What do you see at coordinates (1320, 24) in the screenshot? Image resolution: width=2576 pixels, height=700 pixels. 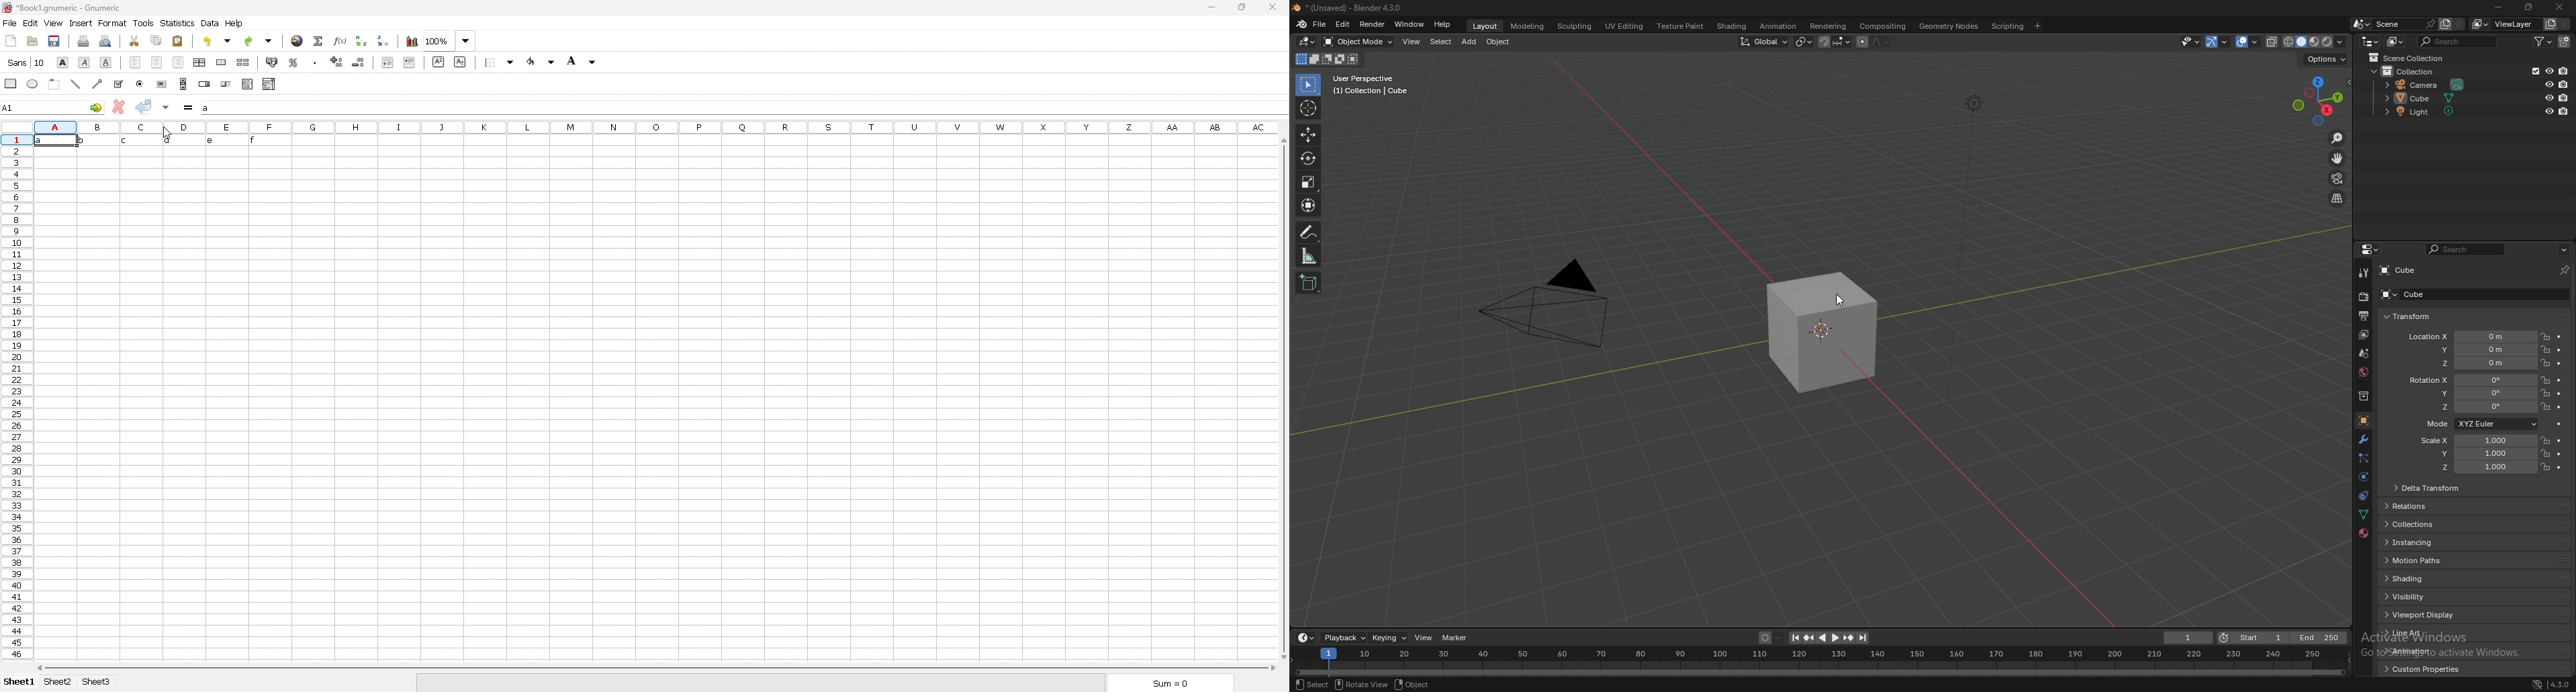 I see `file` at bounding box center [1320, 24].